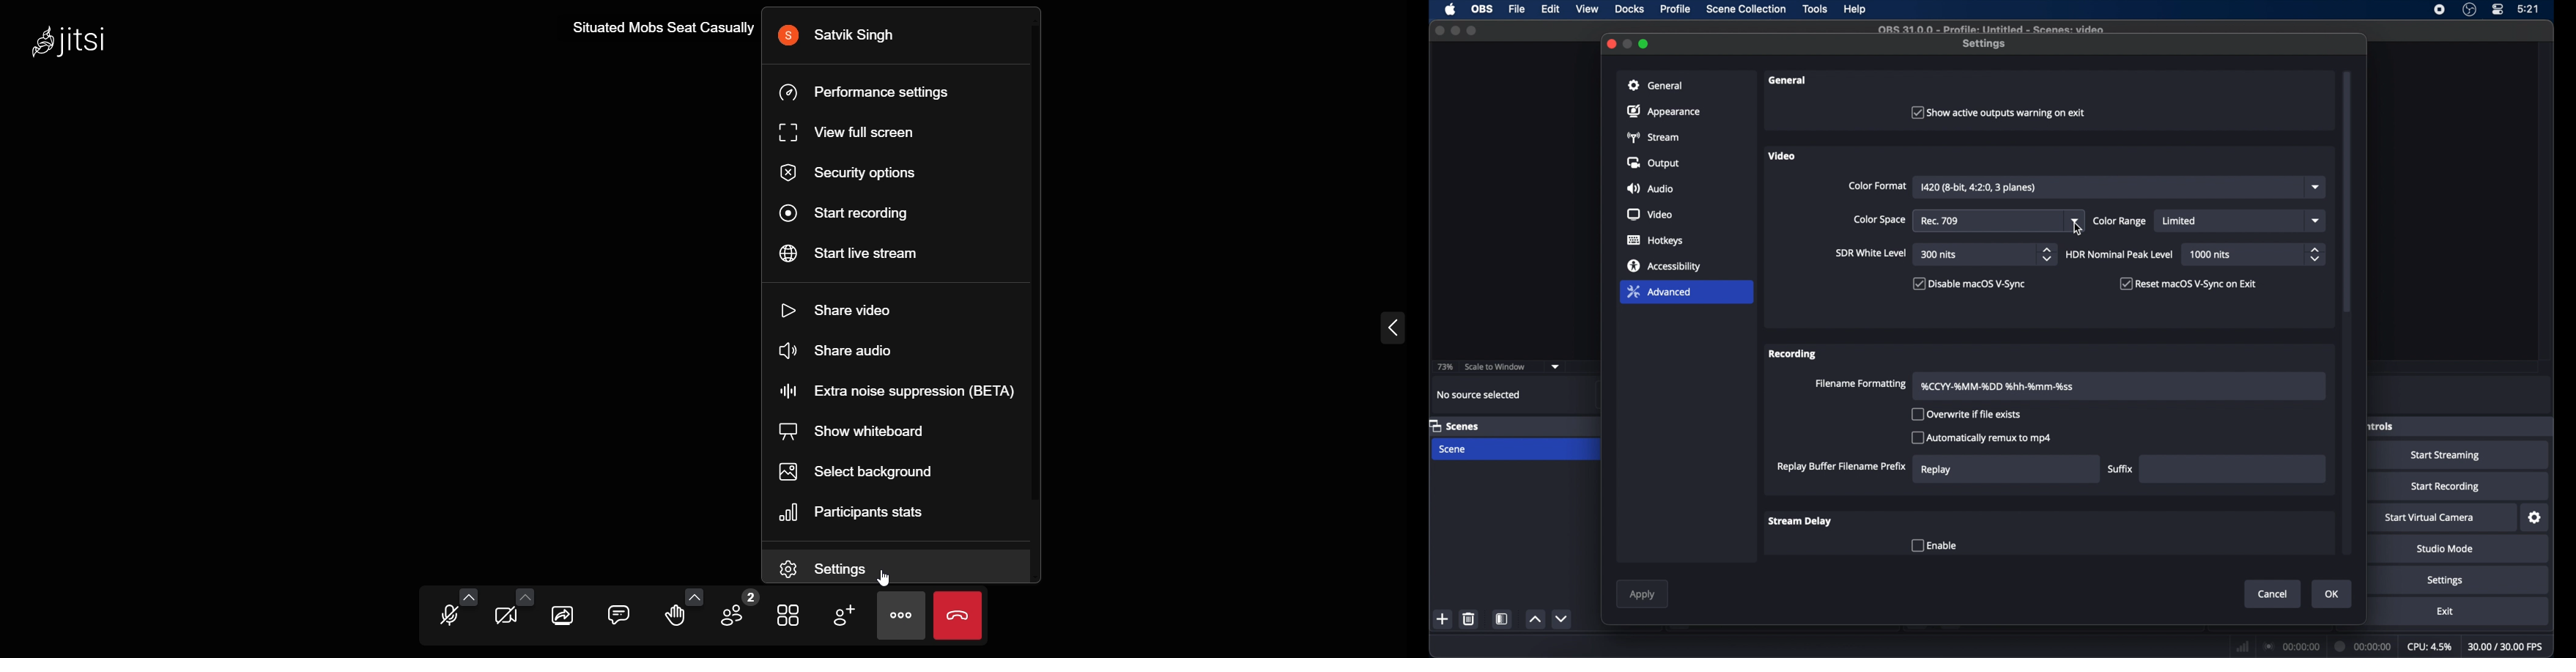  Describe the element at coordinates (858, 513) in the screenshot. I see `participant stat` at that location.